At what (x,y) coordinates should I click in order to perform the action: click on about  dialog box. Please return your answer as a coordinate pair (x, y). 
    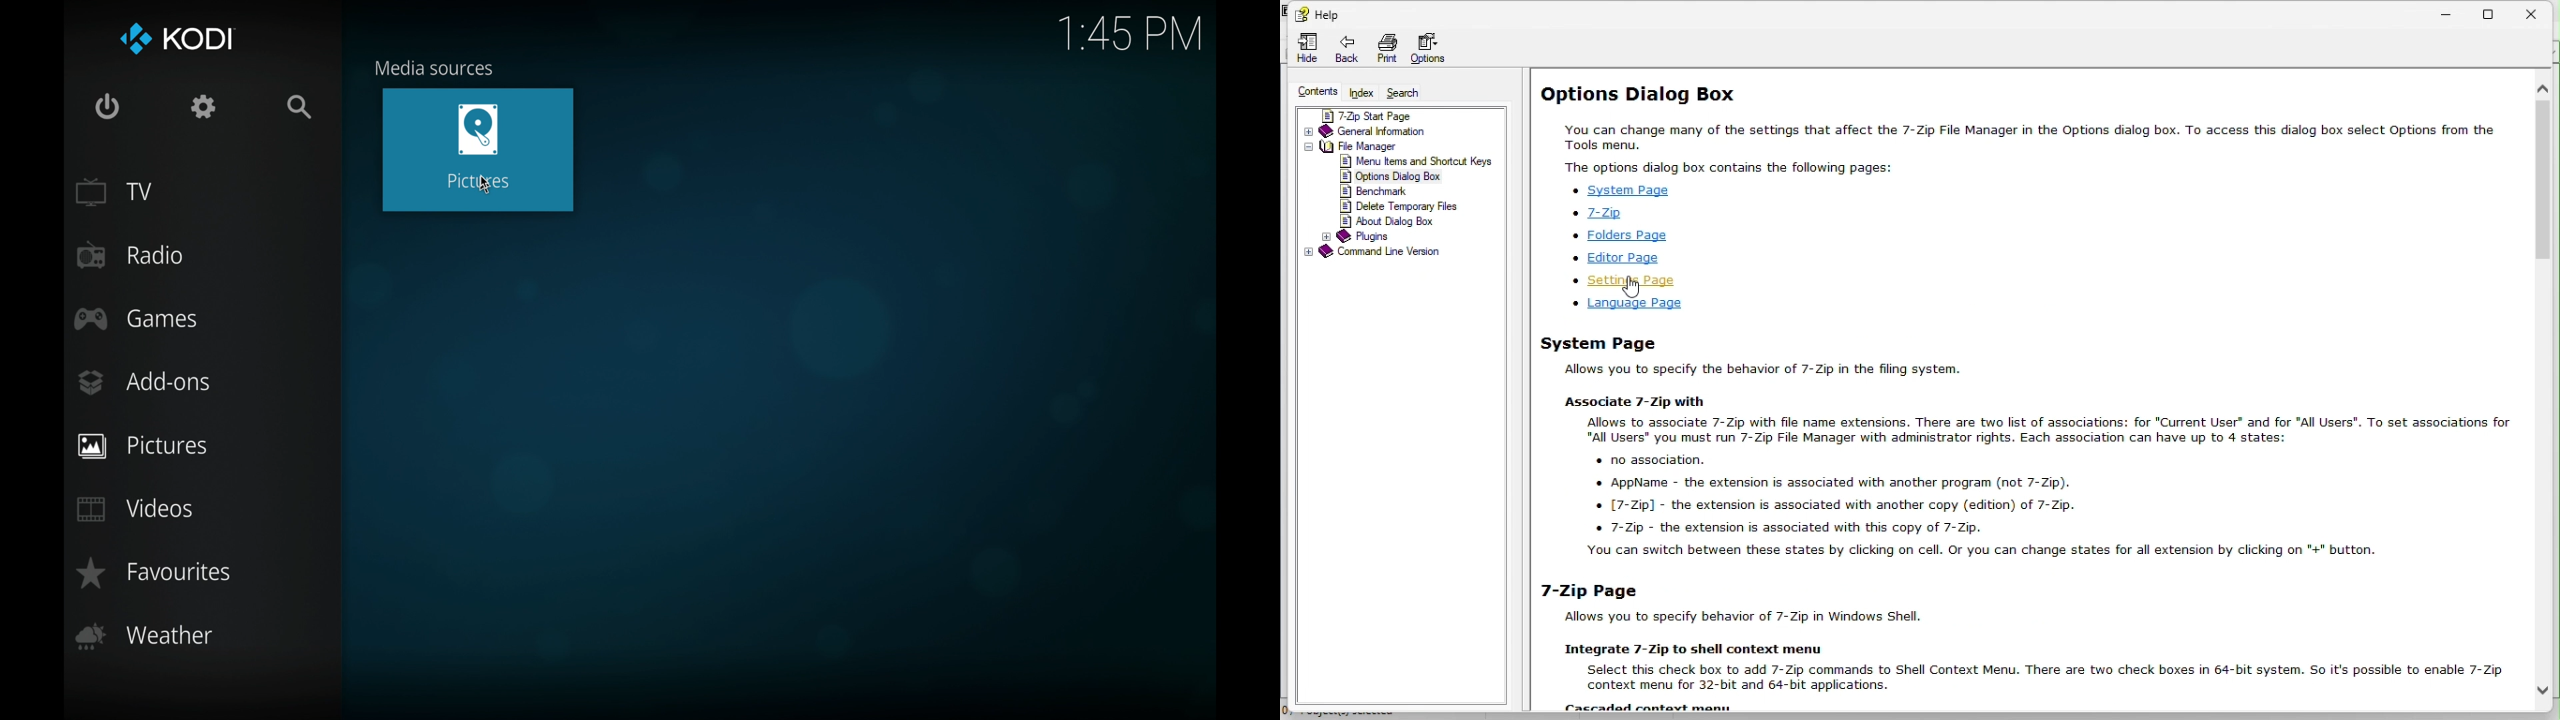
    Looking at the image, I should click on (1393, 221).